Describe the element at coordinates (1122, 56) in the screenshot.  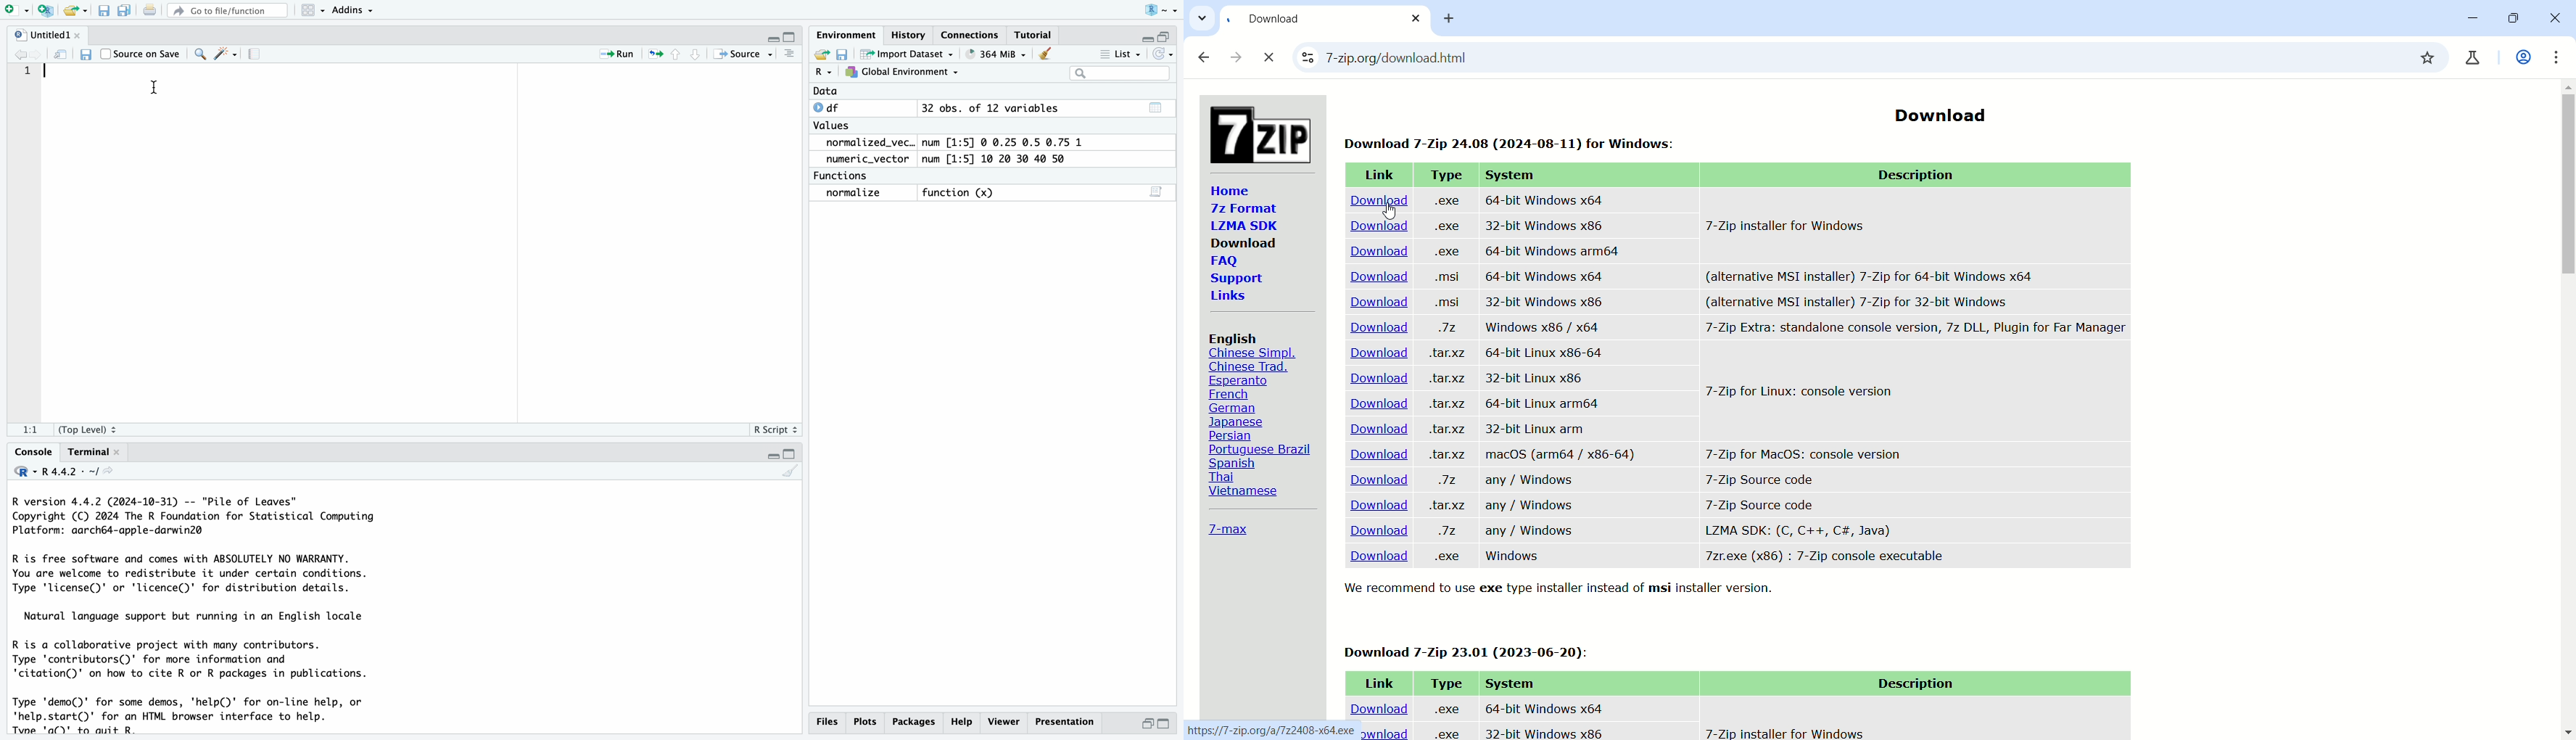
I see `List` at that location.